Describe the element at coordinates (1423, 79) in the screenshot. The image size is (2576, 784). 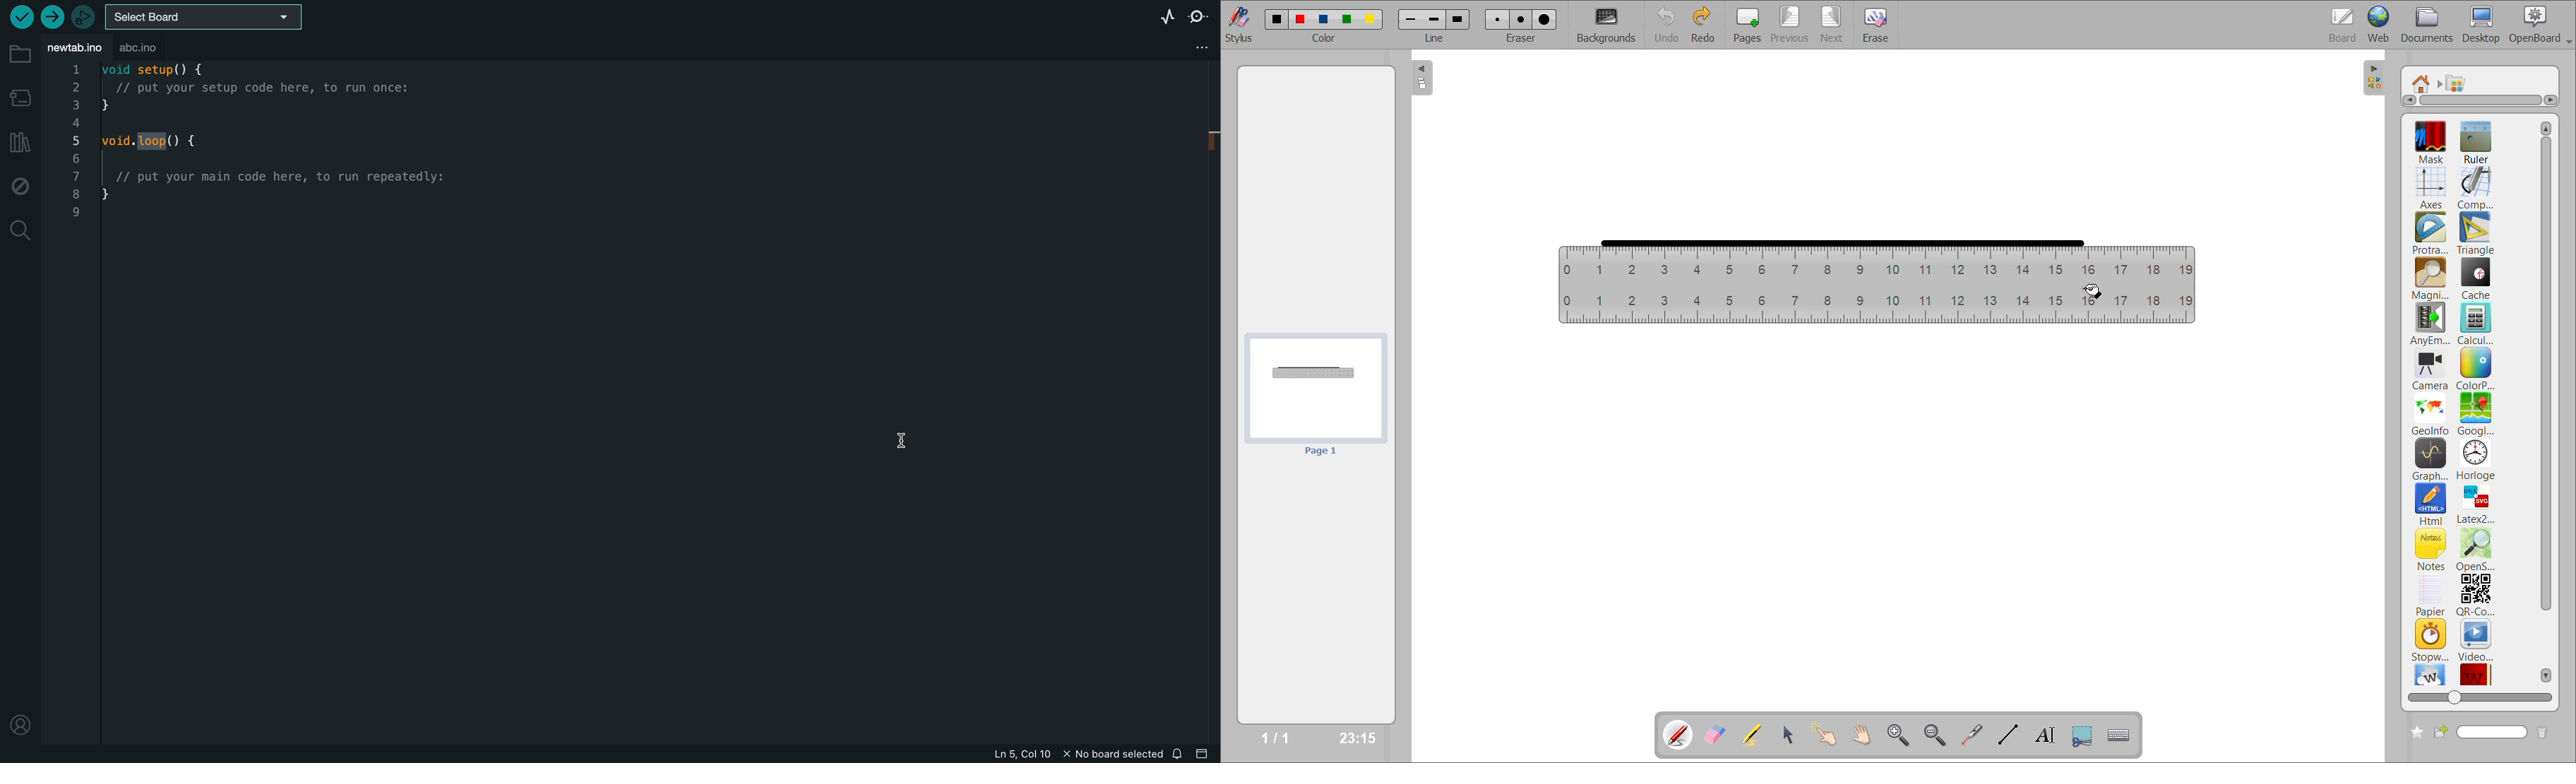
I see `collapse` at that location.